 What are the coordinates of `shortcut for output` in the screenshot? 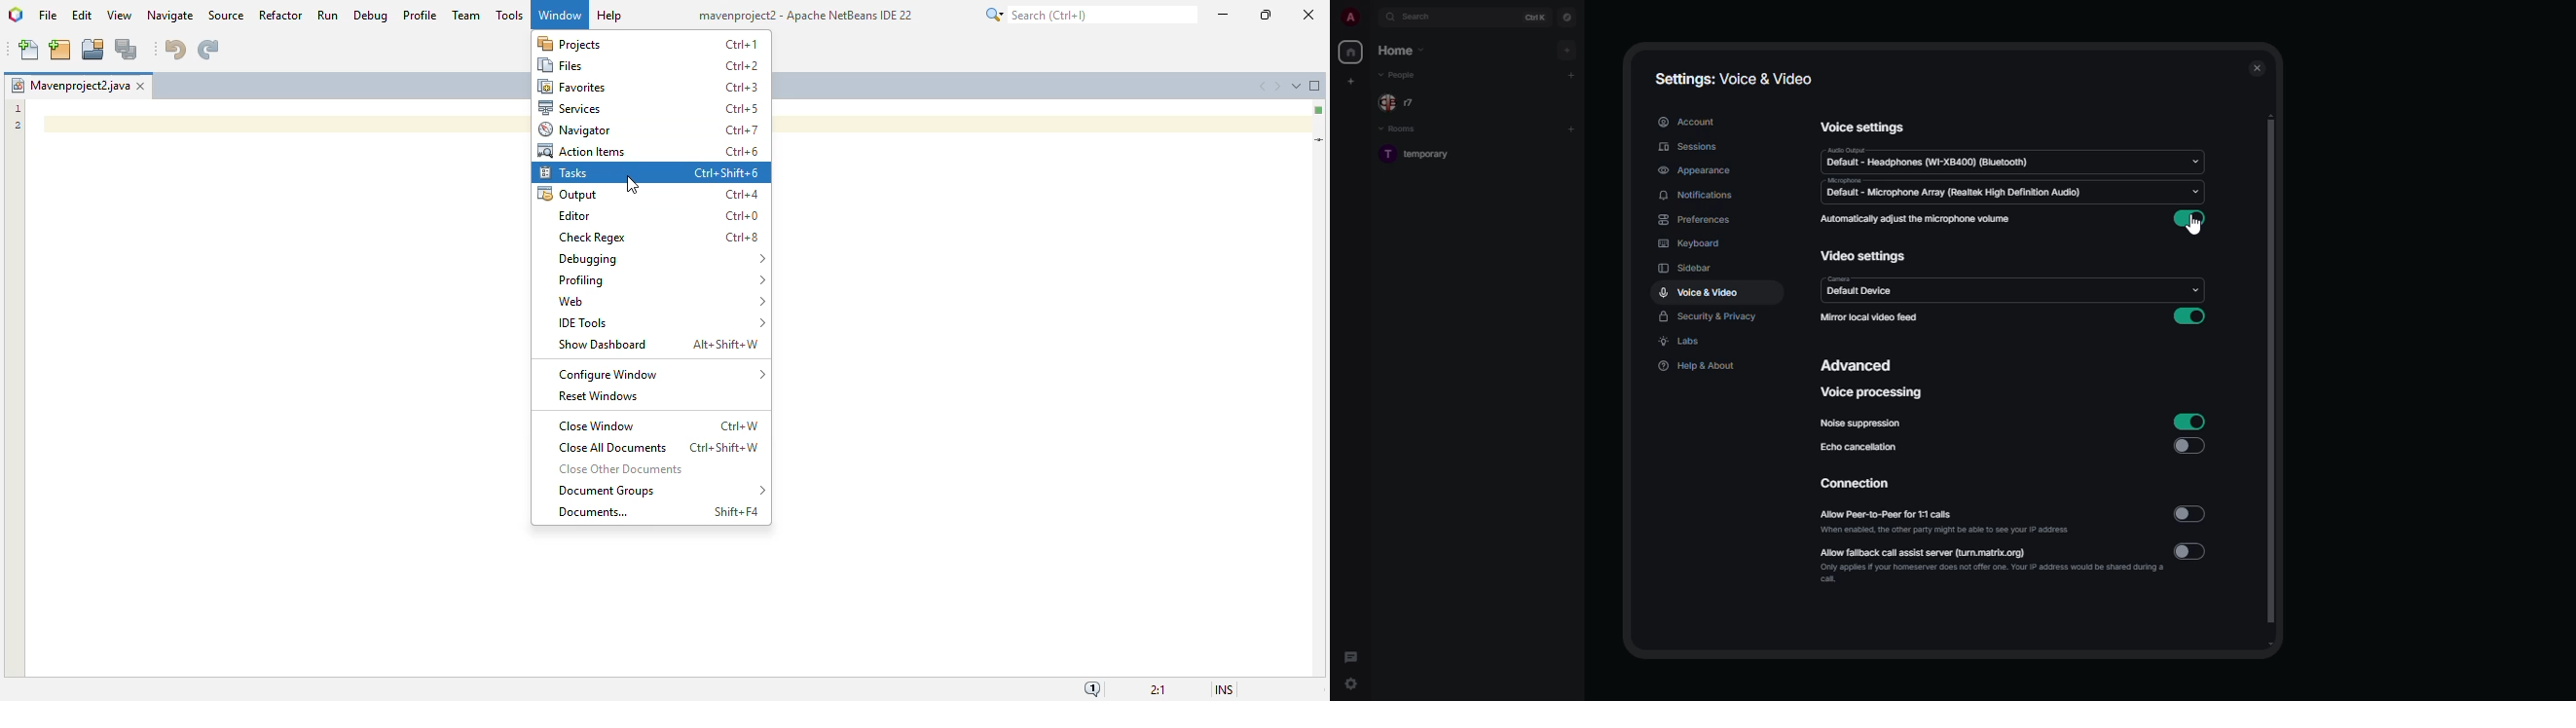 It's located at (742, 195).